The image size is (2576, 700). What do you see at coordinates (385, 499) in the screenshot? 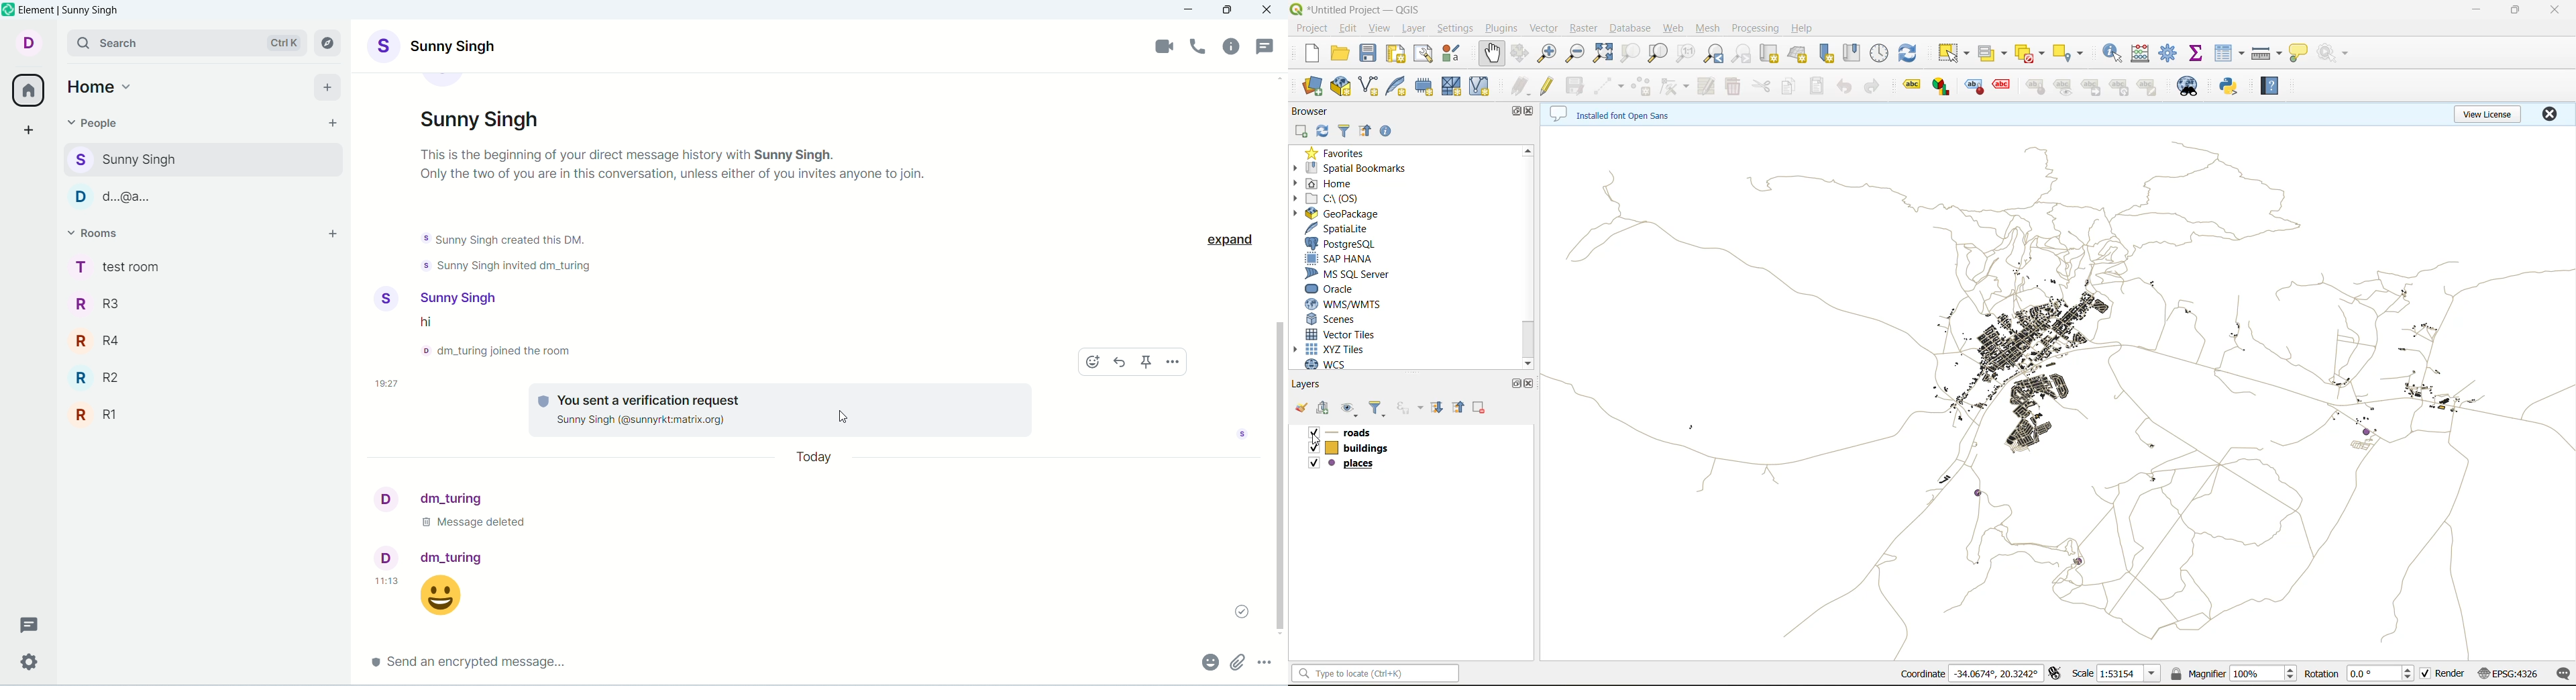
I see `display picture` at bounding box center [385, 499].